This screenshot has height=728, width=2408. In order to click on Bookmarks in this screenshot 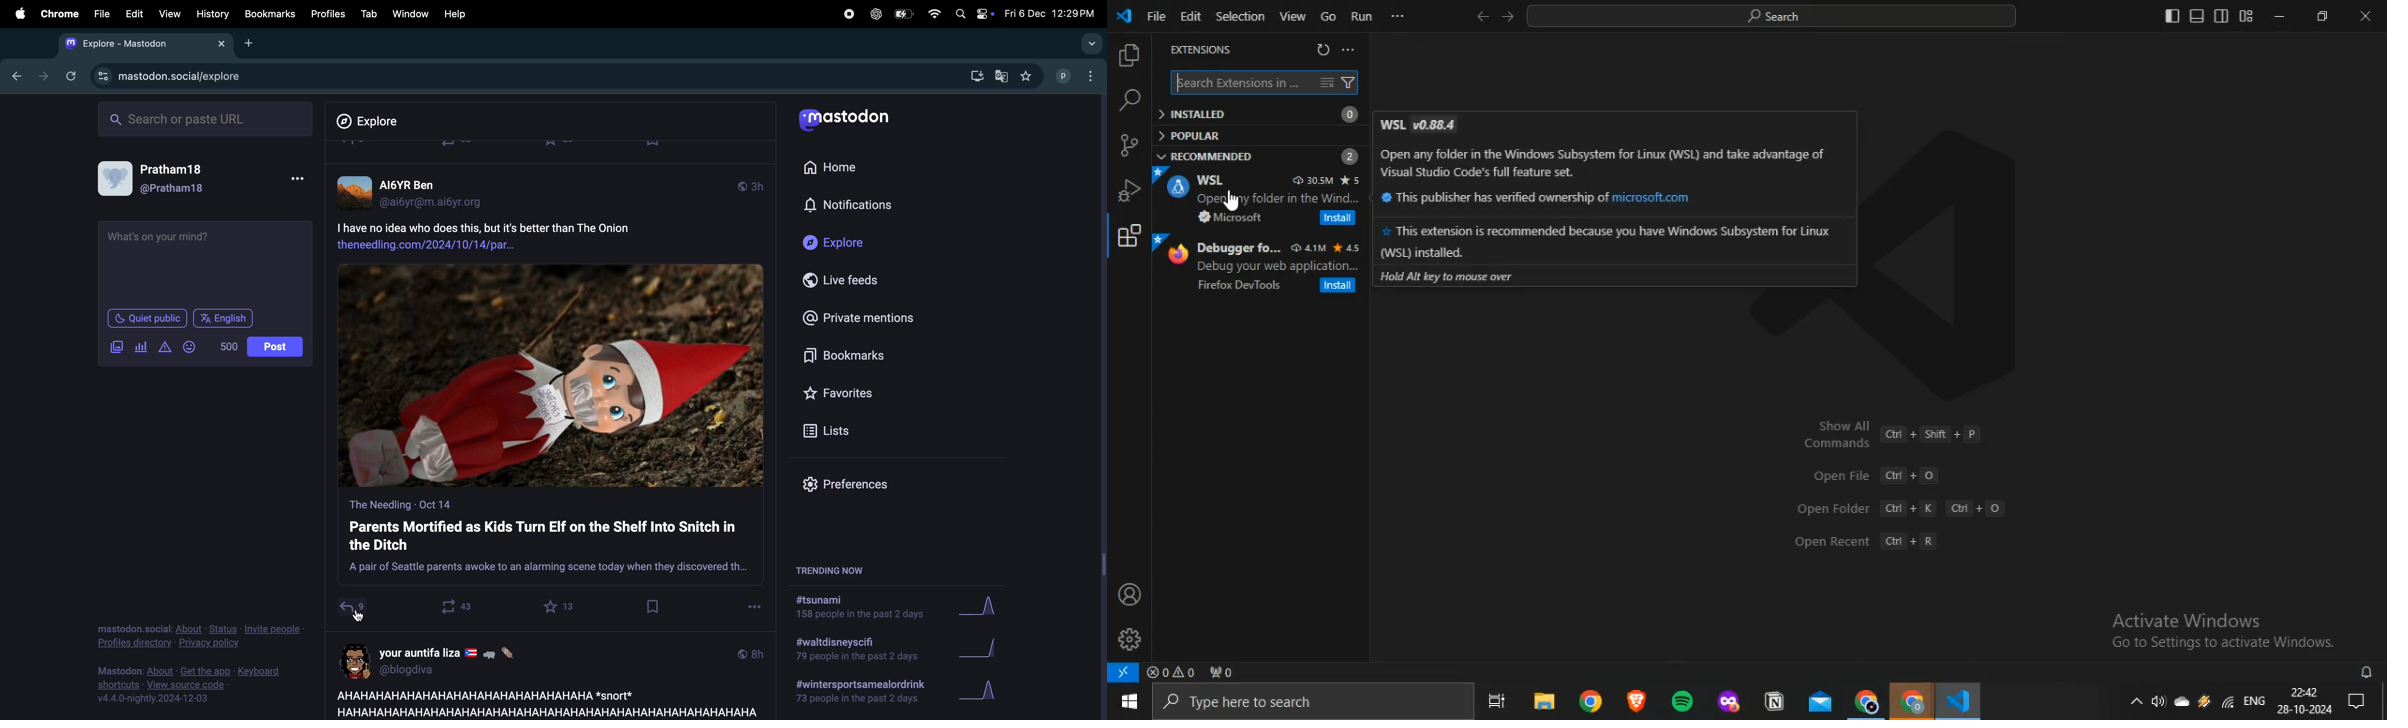, I will do `click(850, 357)`.